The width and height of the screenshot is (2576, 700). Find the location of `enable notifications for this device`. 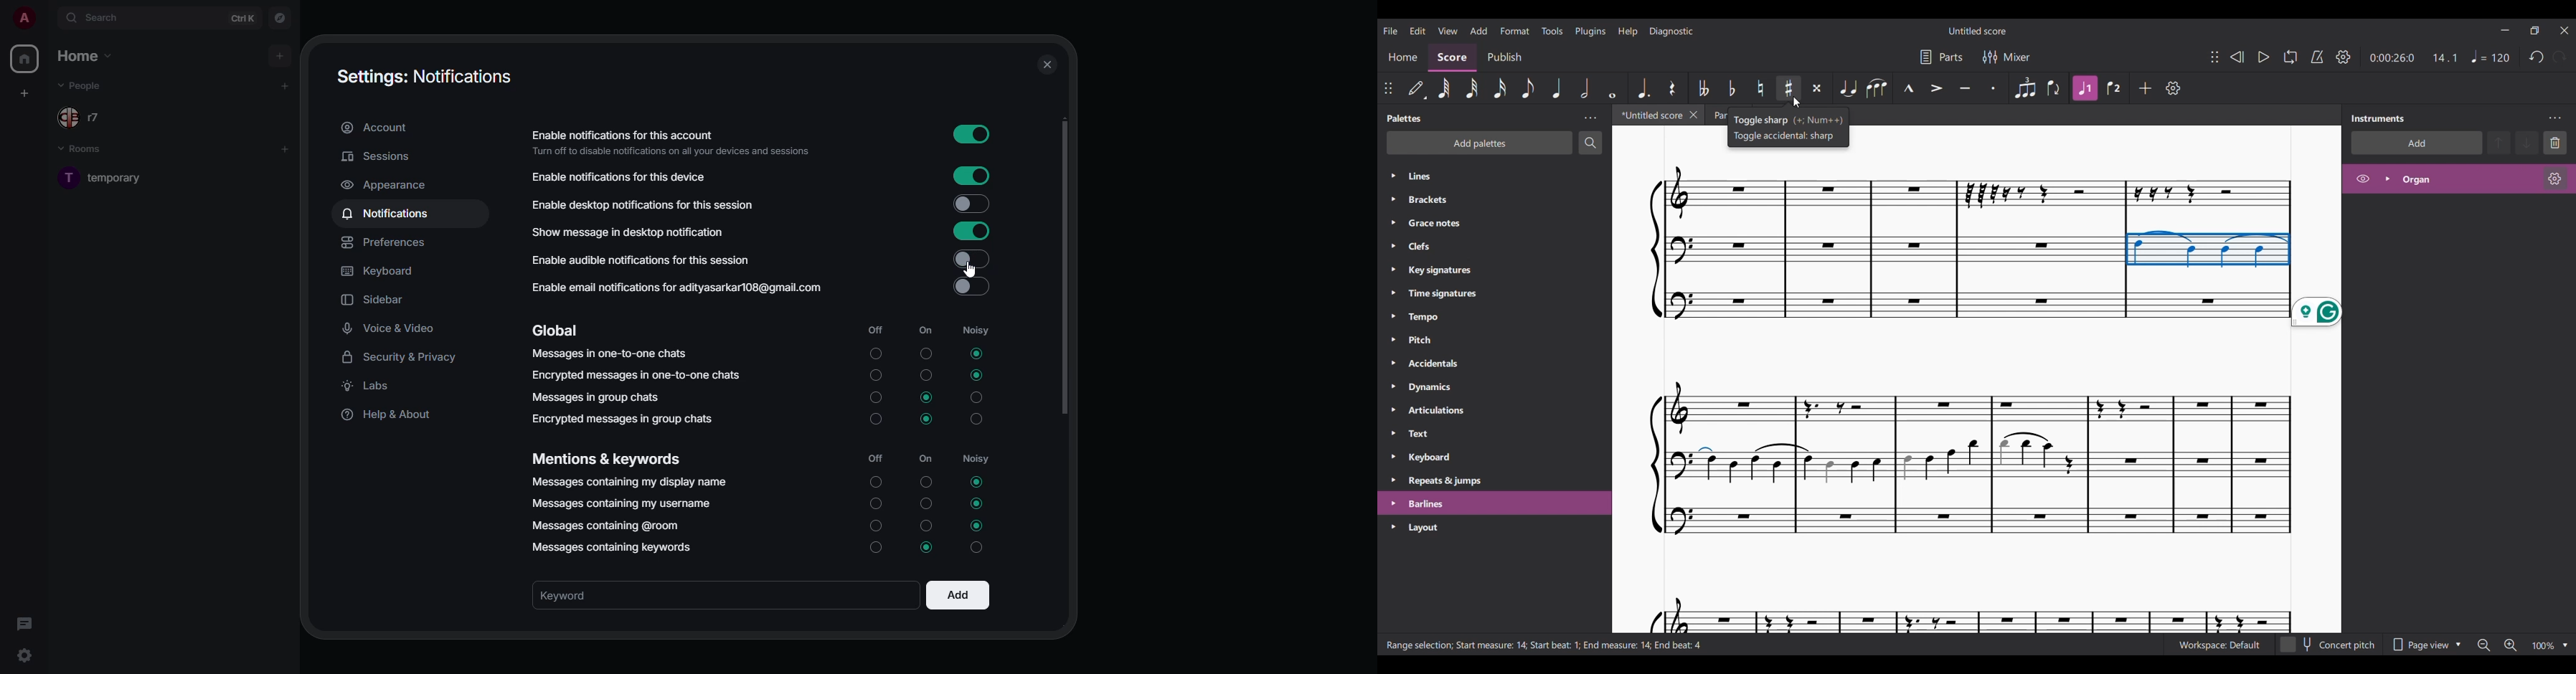

enable notifications for this device is located at coordinates (623, 178).